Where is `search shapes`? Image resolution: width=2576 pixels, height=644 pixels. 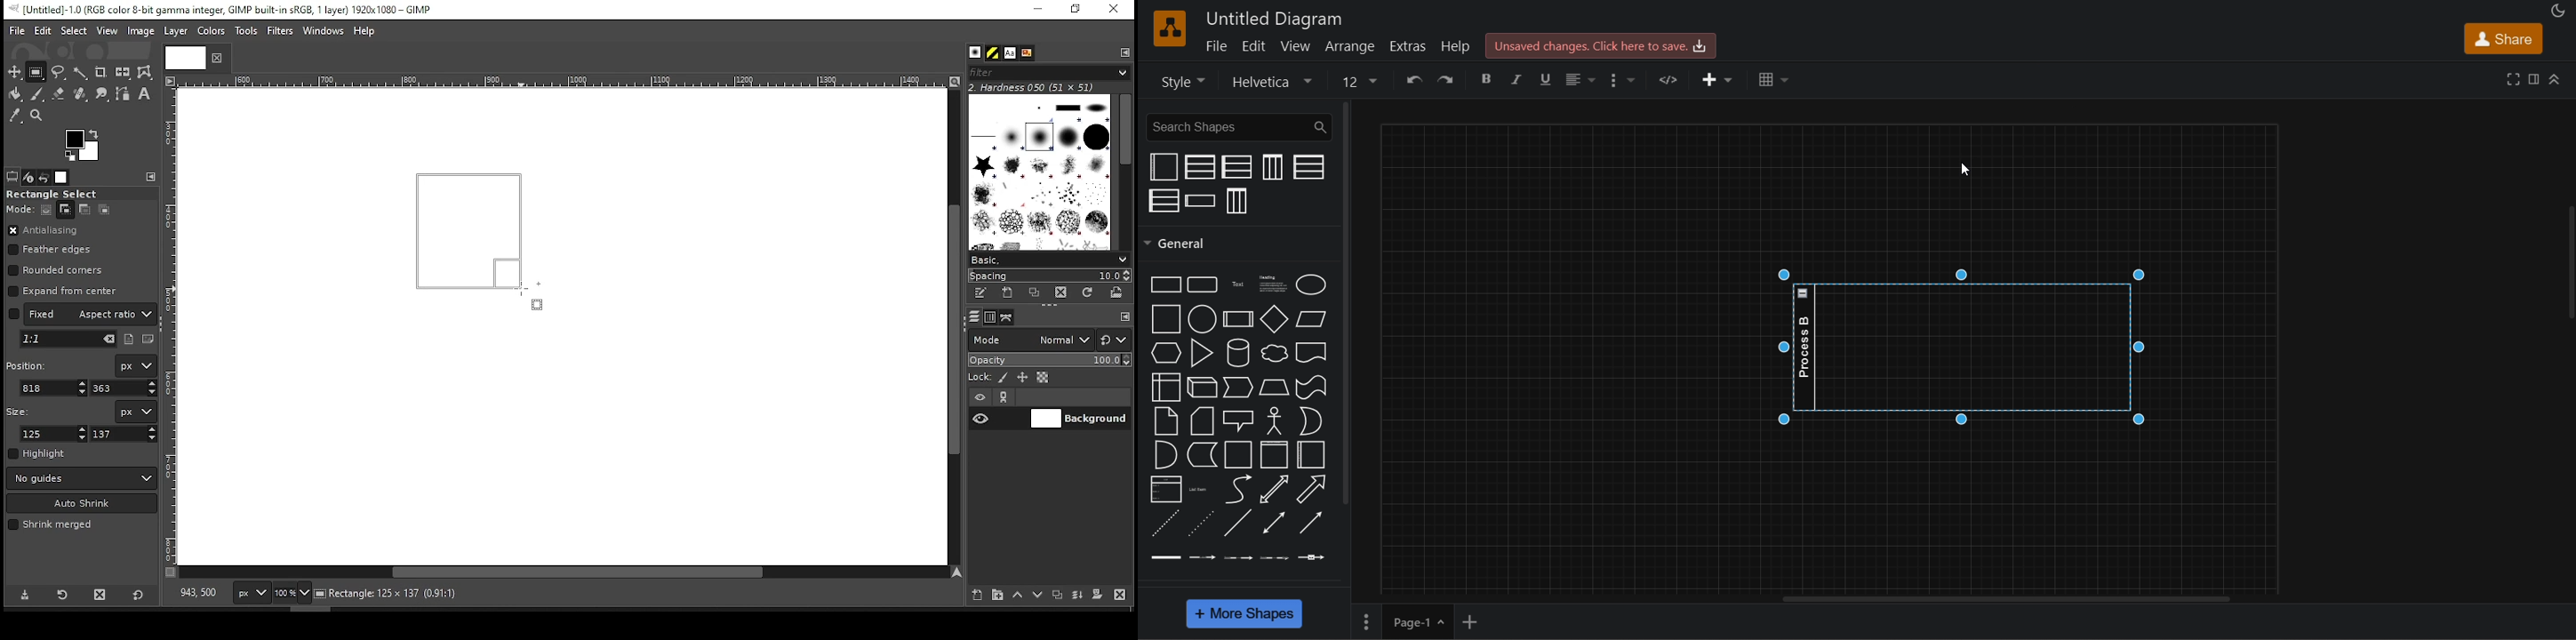
search shapes is located at coordinates (1238, 126).